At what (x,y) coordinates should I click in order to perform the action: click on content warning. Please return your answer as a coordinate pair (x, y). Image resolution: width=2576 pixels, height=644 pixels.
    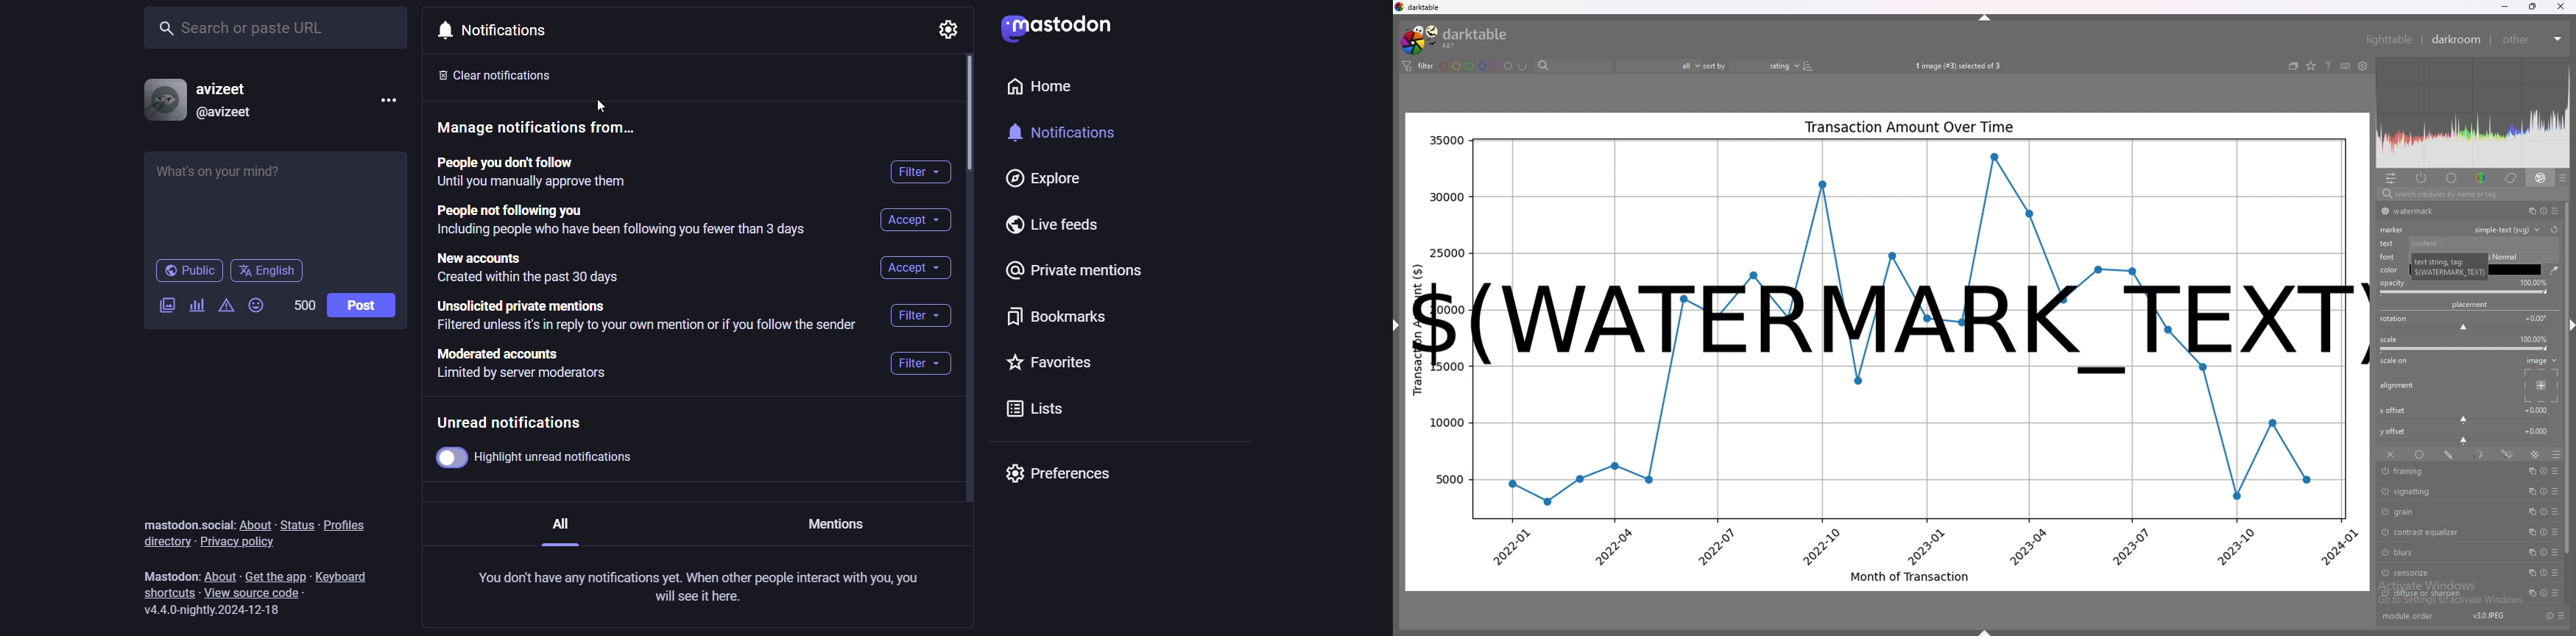
    Looking at the image, I should click on (227, 311).